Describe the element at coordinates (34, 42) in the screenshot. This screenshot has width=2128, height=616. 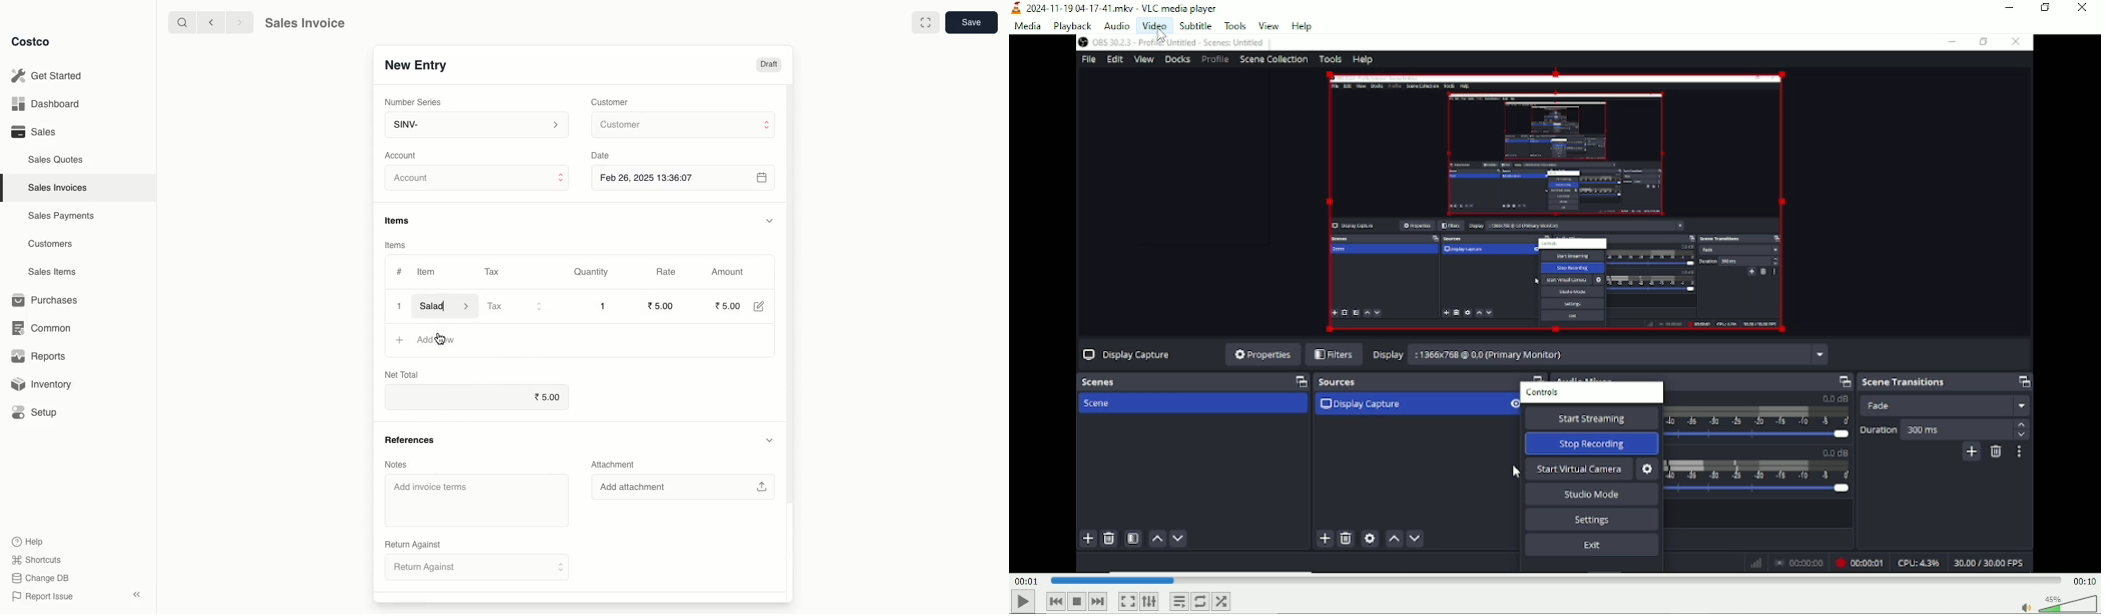
I see `Costco` at that location.